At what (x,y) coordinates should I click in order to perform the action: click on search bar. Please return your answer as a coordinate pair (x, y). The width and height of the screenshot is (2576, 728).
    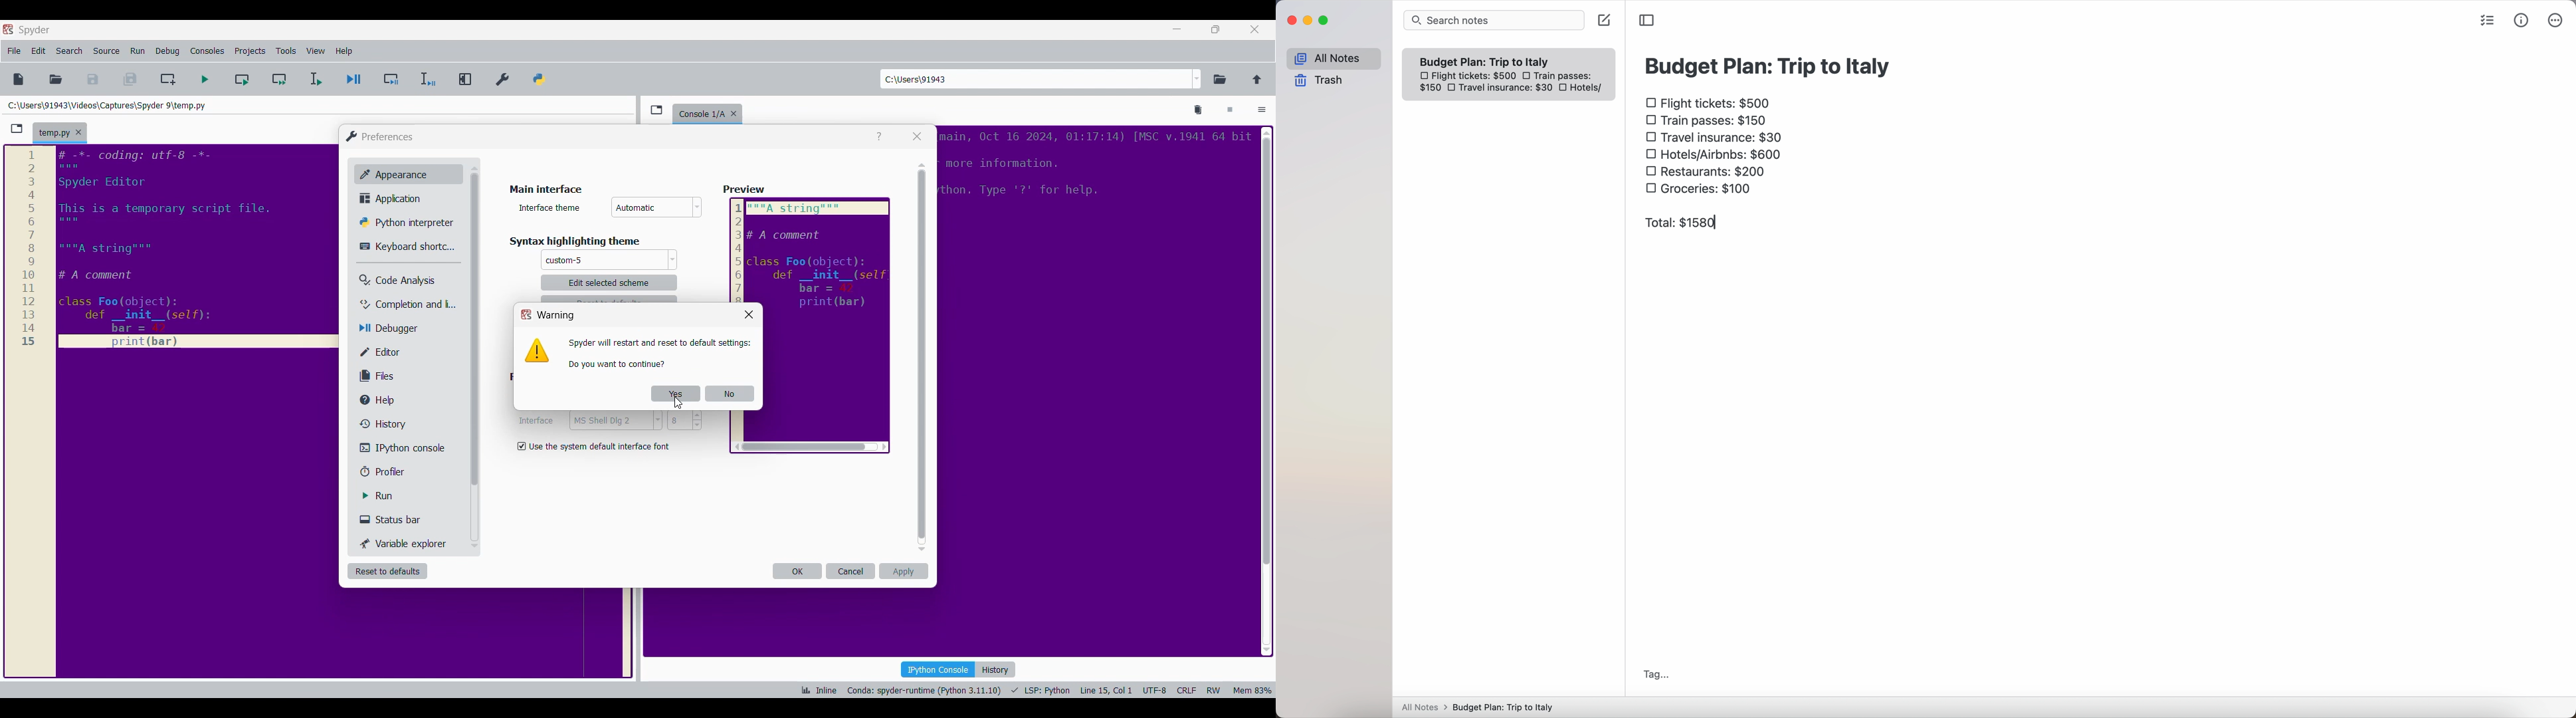
    Looking at the image, I should click on (1494, 20).